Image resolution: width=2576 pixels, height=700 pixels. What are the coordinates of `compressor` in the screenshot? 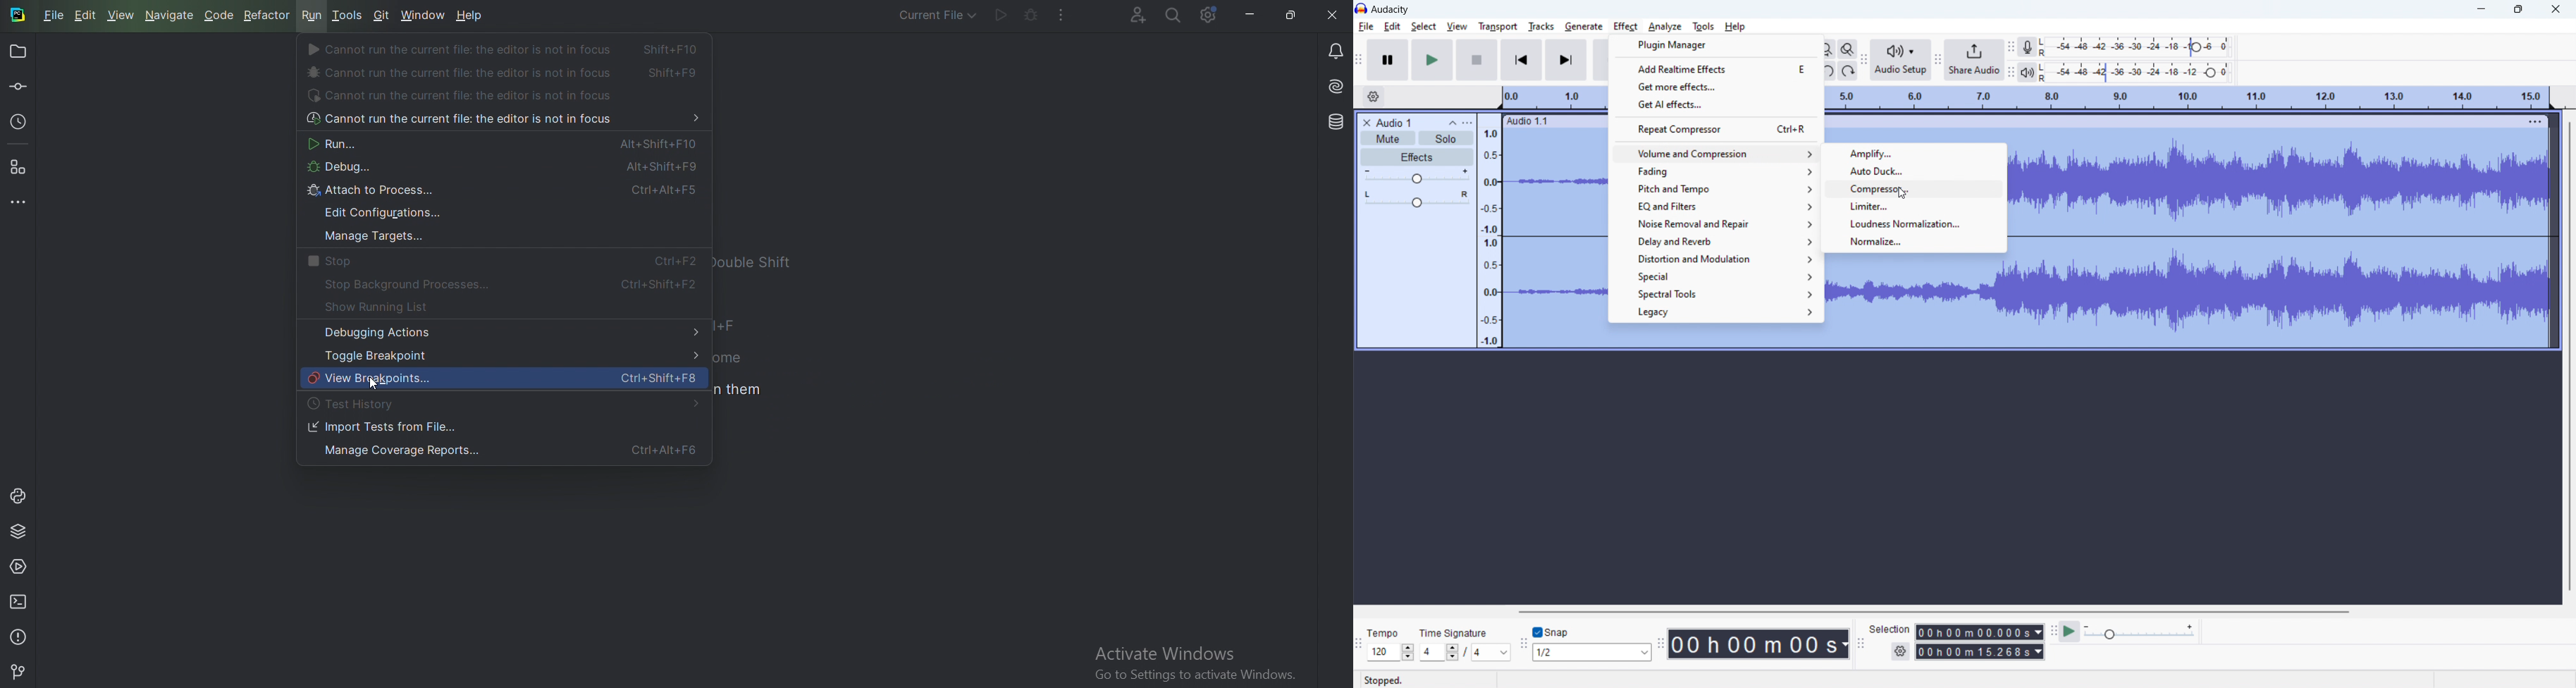 It's located at (1914, 188).